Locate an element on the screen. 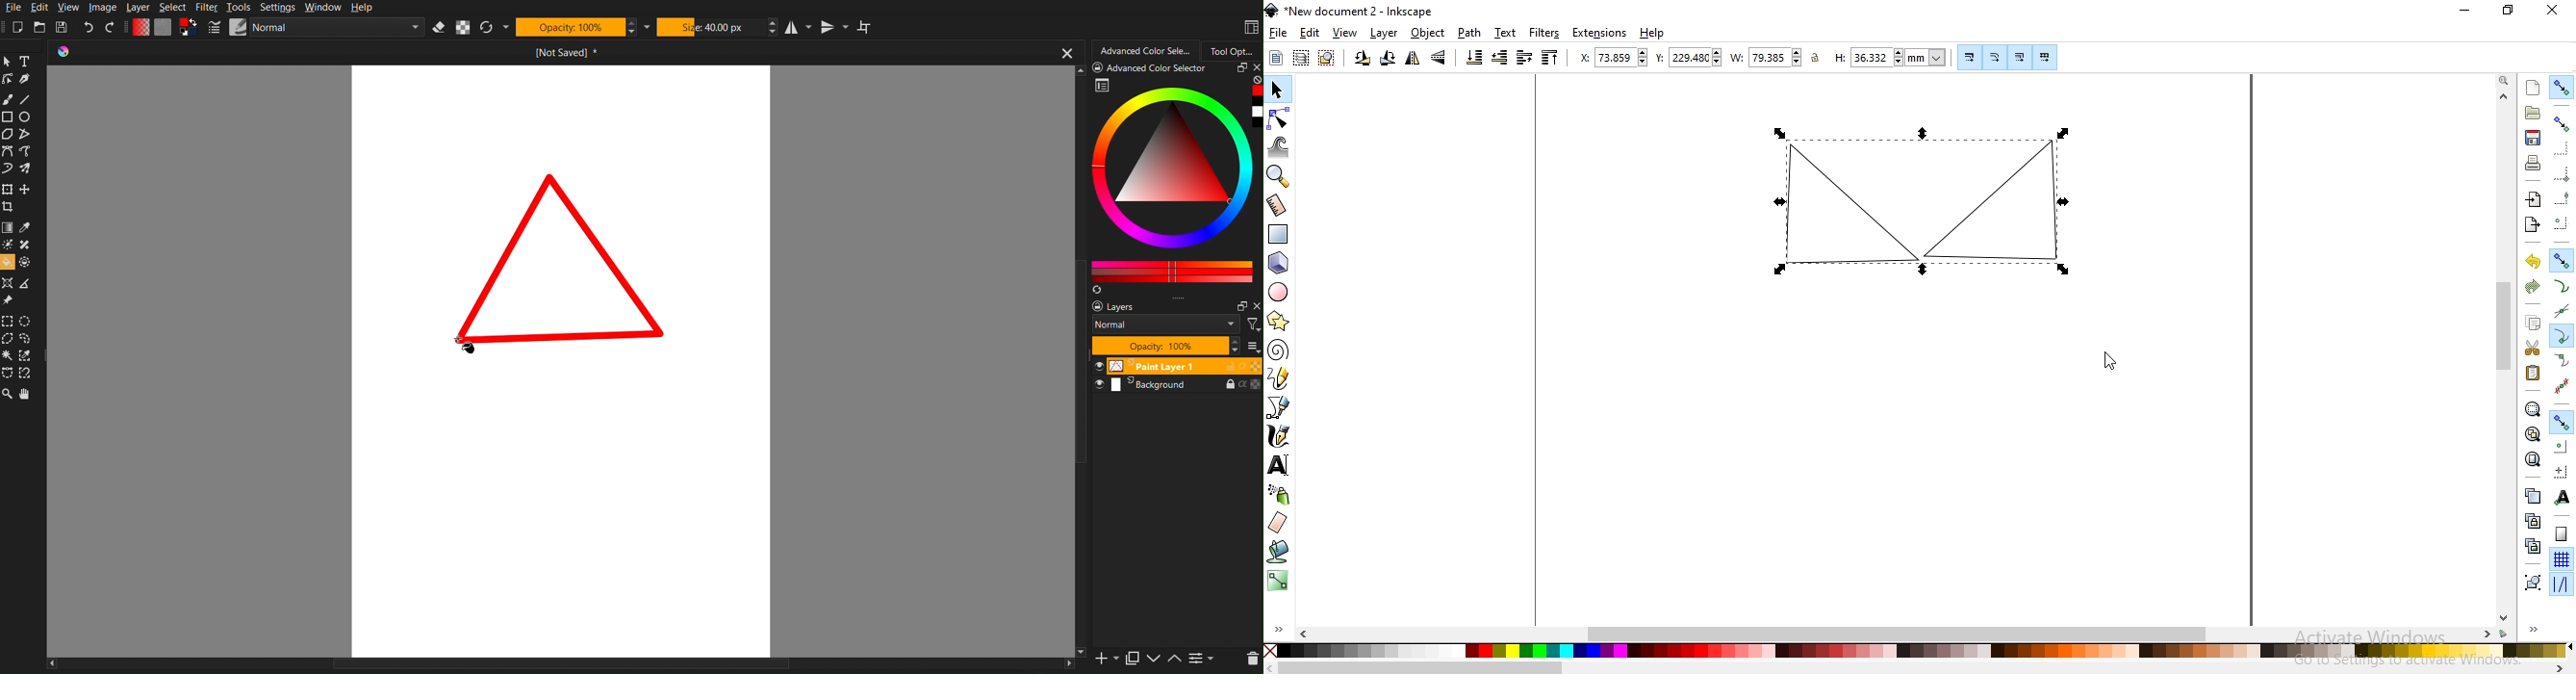 This screenshot has width=2576, height=700. snap to edges of bounding box is located at coordinates (2561, 146).